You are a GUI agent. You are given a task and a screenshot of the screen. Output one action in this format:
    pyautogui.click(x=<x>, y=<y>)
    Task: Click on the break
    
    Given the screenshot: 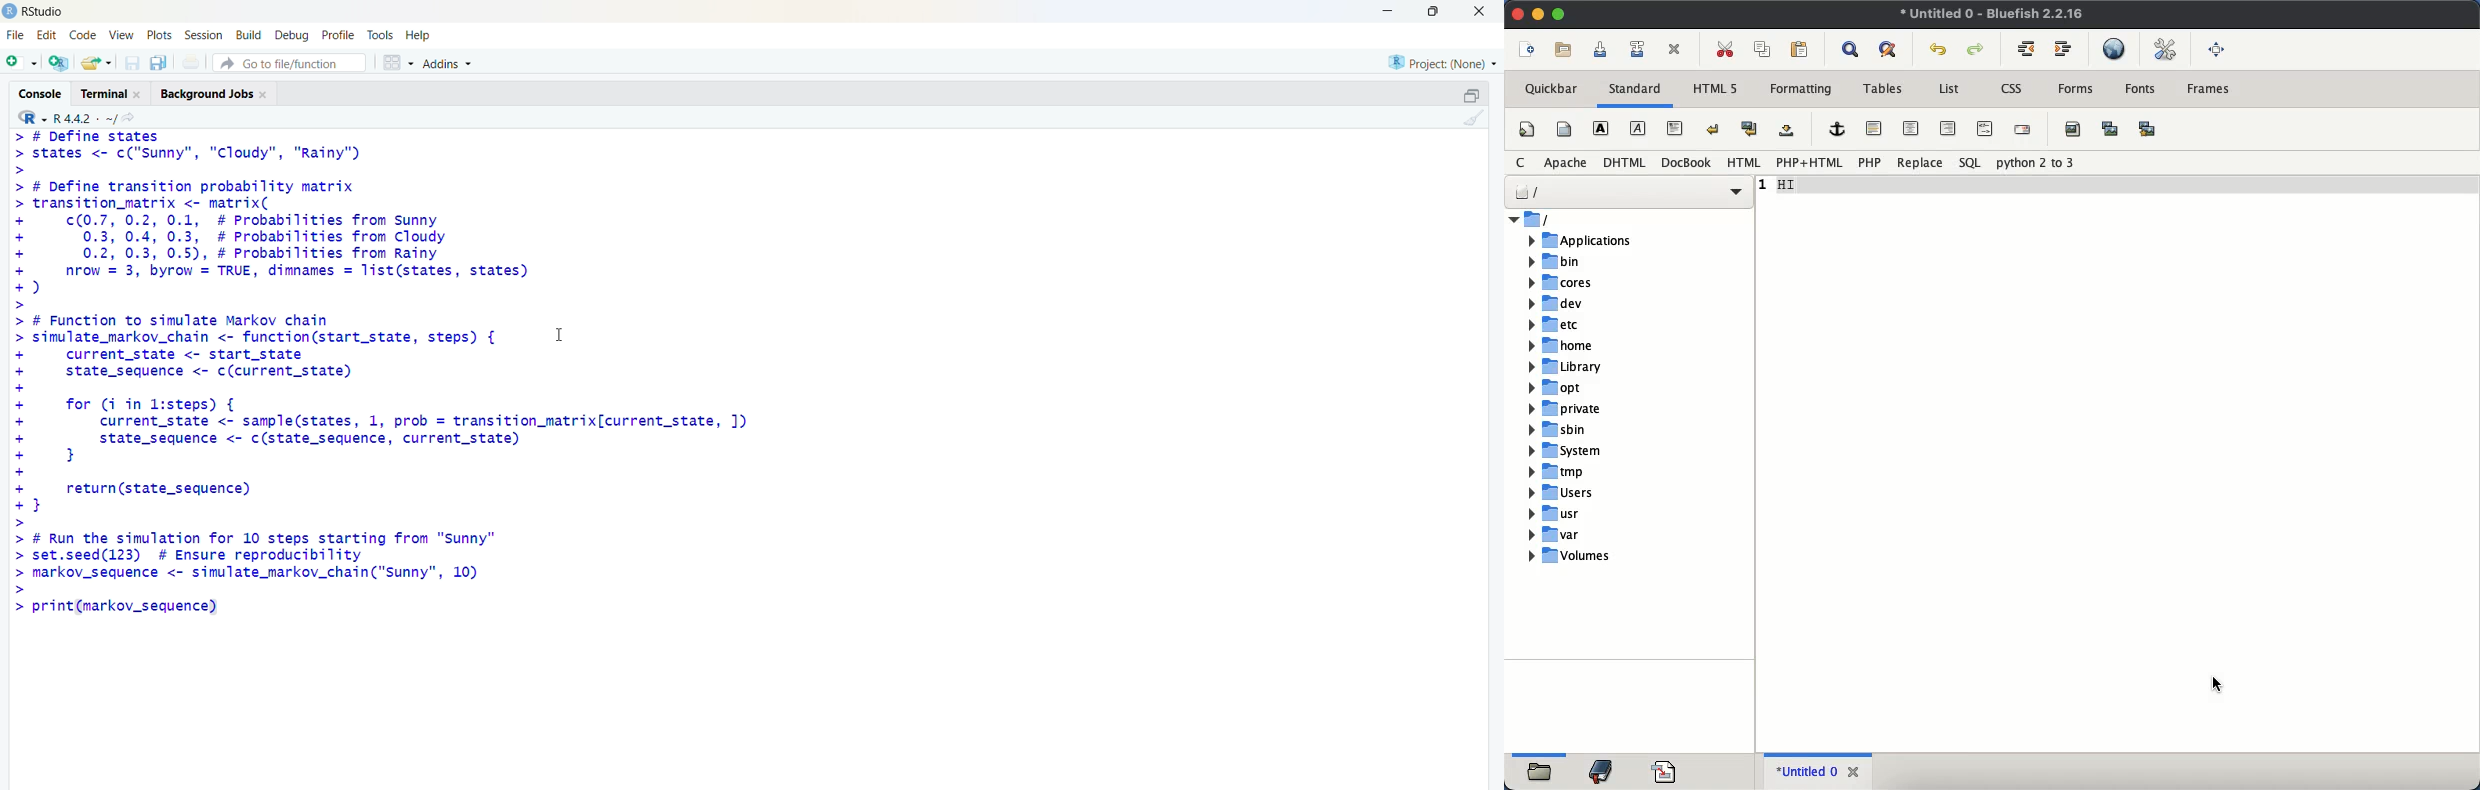 What is the action you would take?
    pyautogui.click(x=1714, y=128)
    